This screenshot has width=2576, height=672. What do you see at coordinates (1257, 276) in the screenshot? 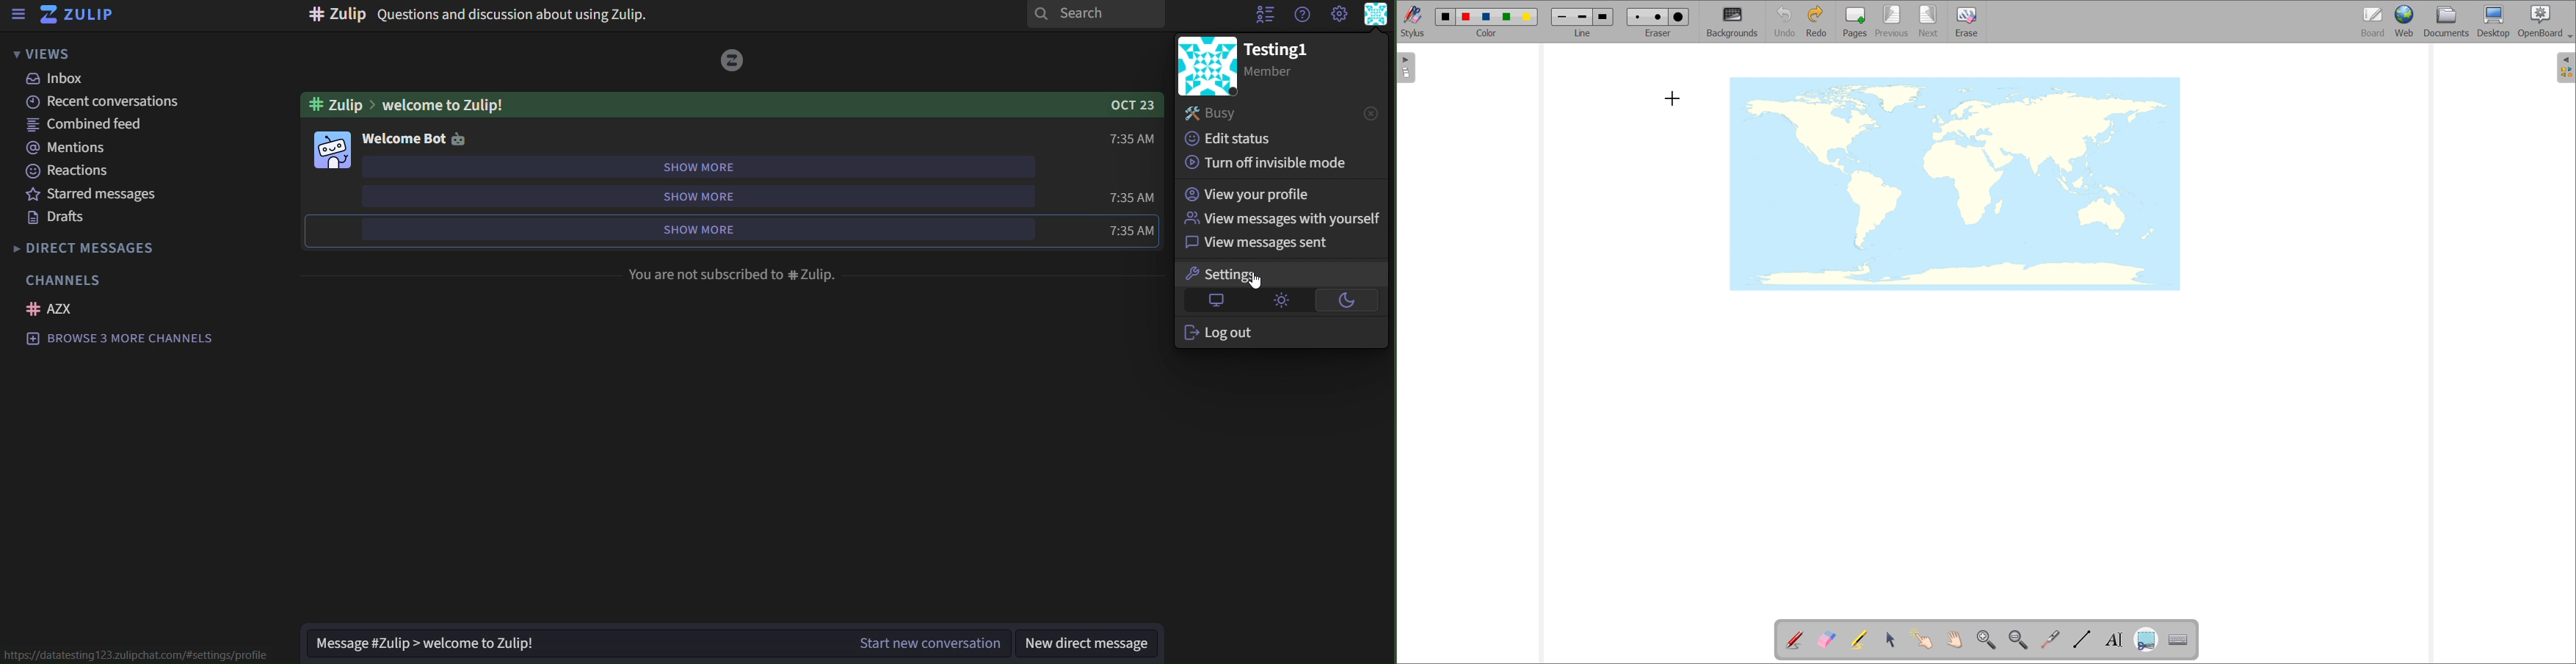
I see `settings` at bounding box center [1257, 276].